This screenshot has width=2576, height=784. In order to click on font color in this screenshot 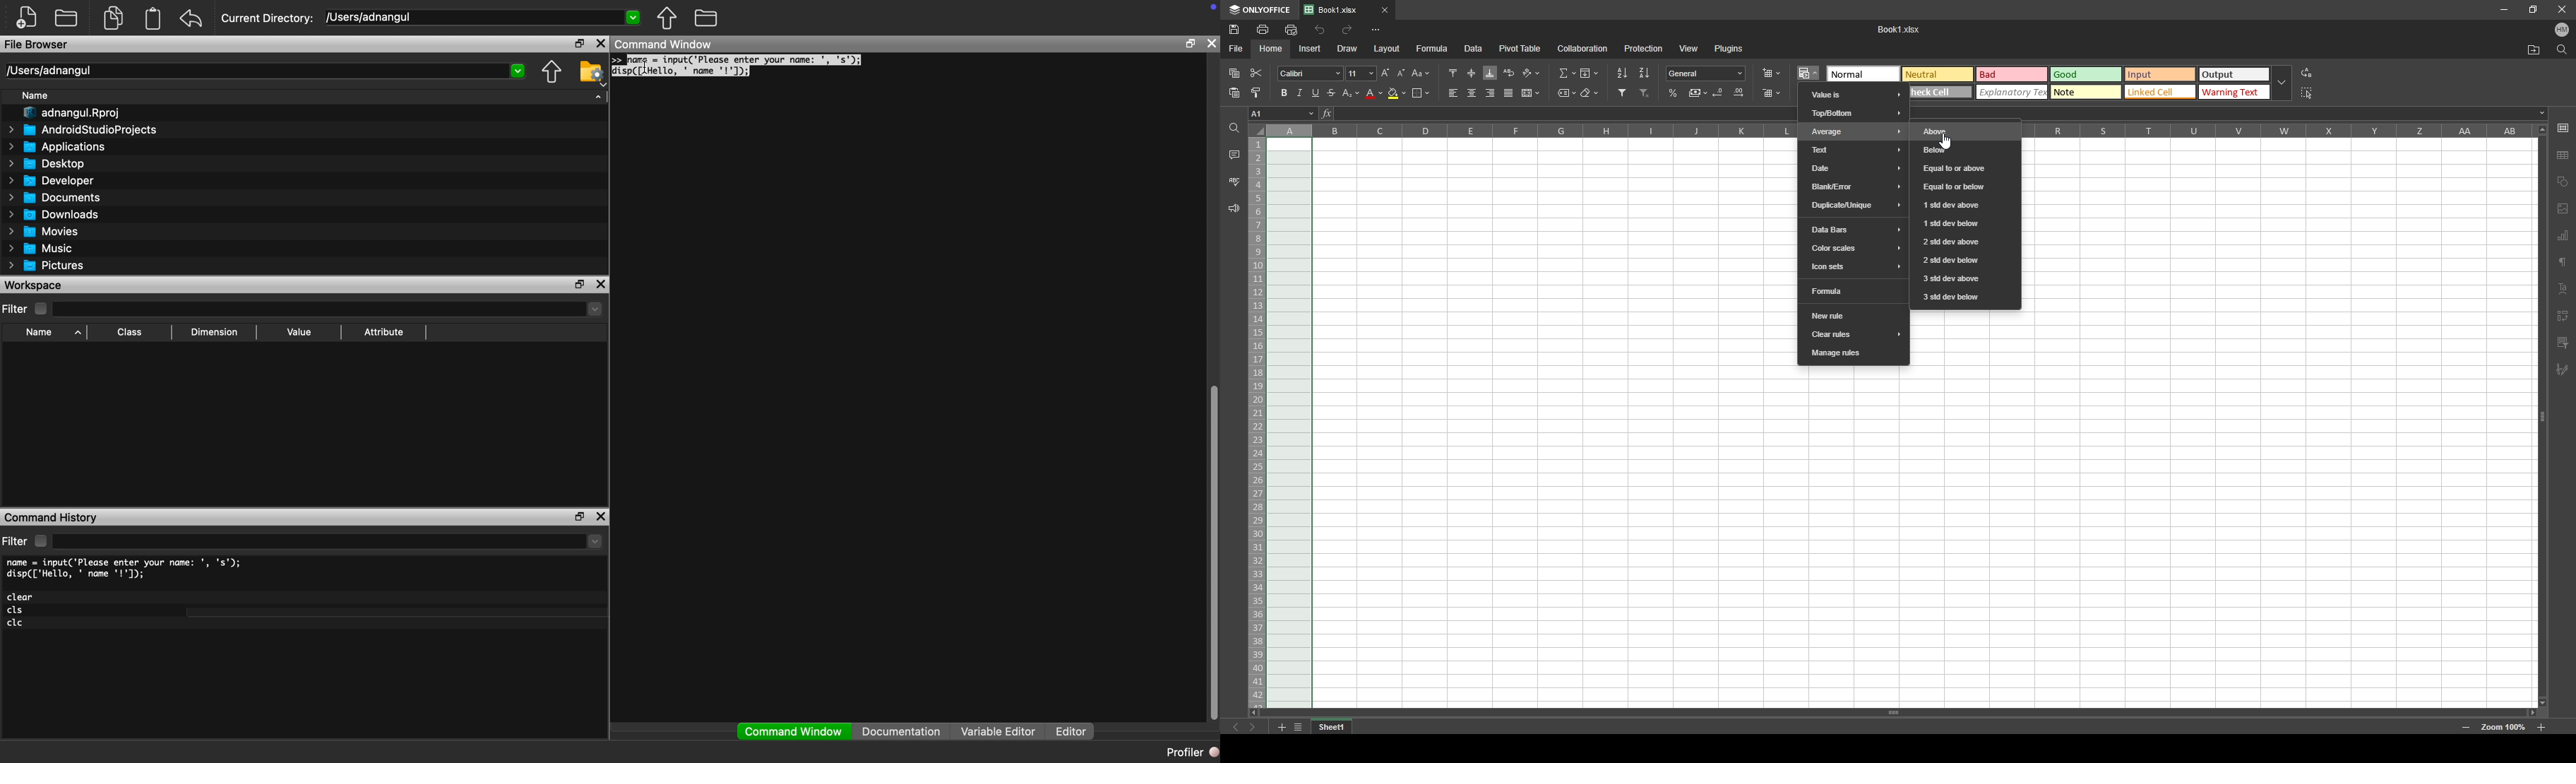, I will do `click(1375, 94)`.